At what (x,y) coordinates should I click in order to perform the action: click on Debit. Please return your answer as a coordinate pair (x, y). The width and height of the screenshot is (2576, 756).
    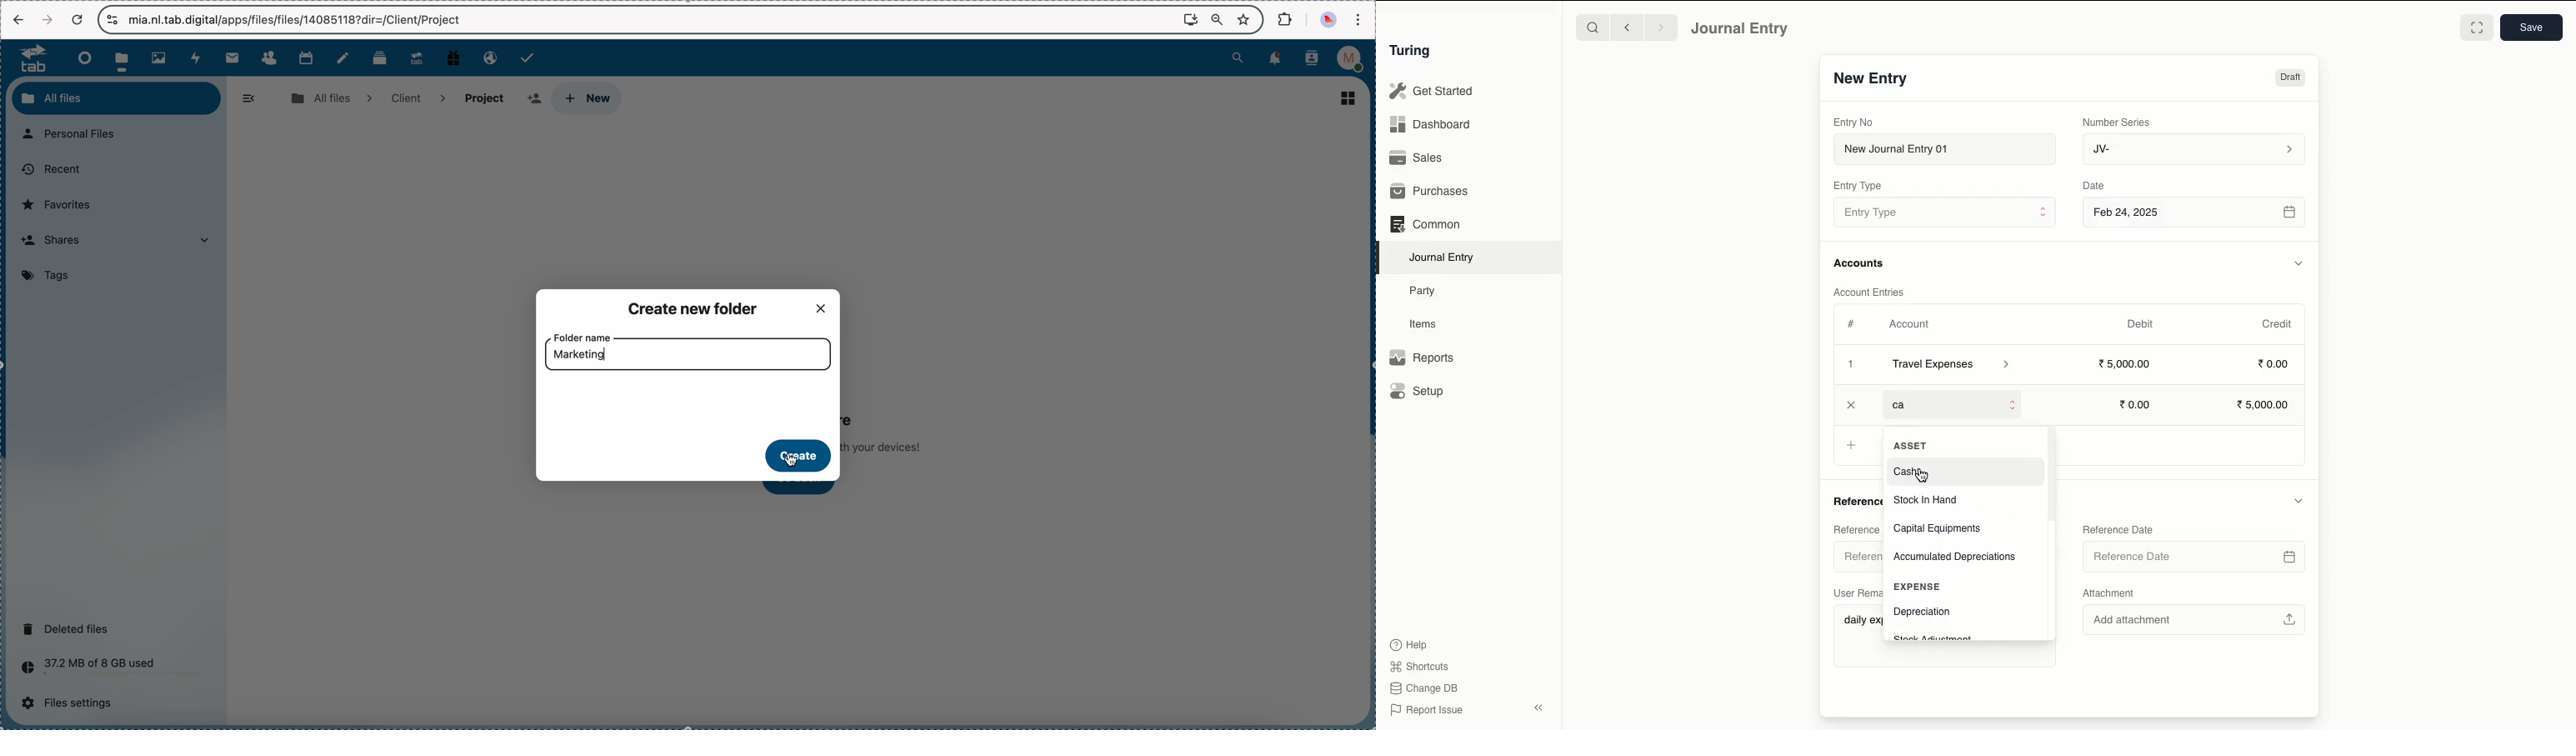
    Looking at the image, I should click on (2140, 324).